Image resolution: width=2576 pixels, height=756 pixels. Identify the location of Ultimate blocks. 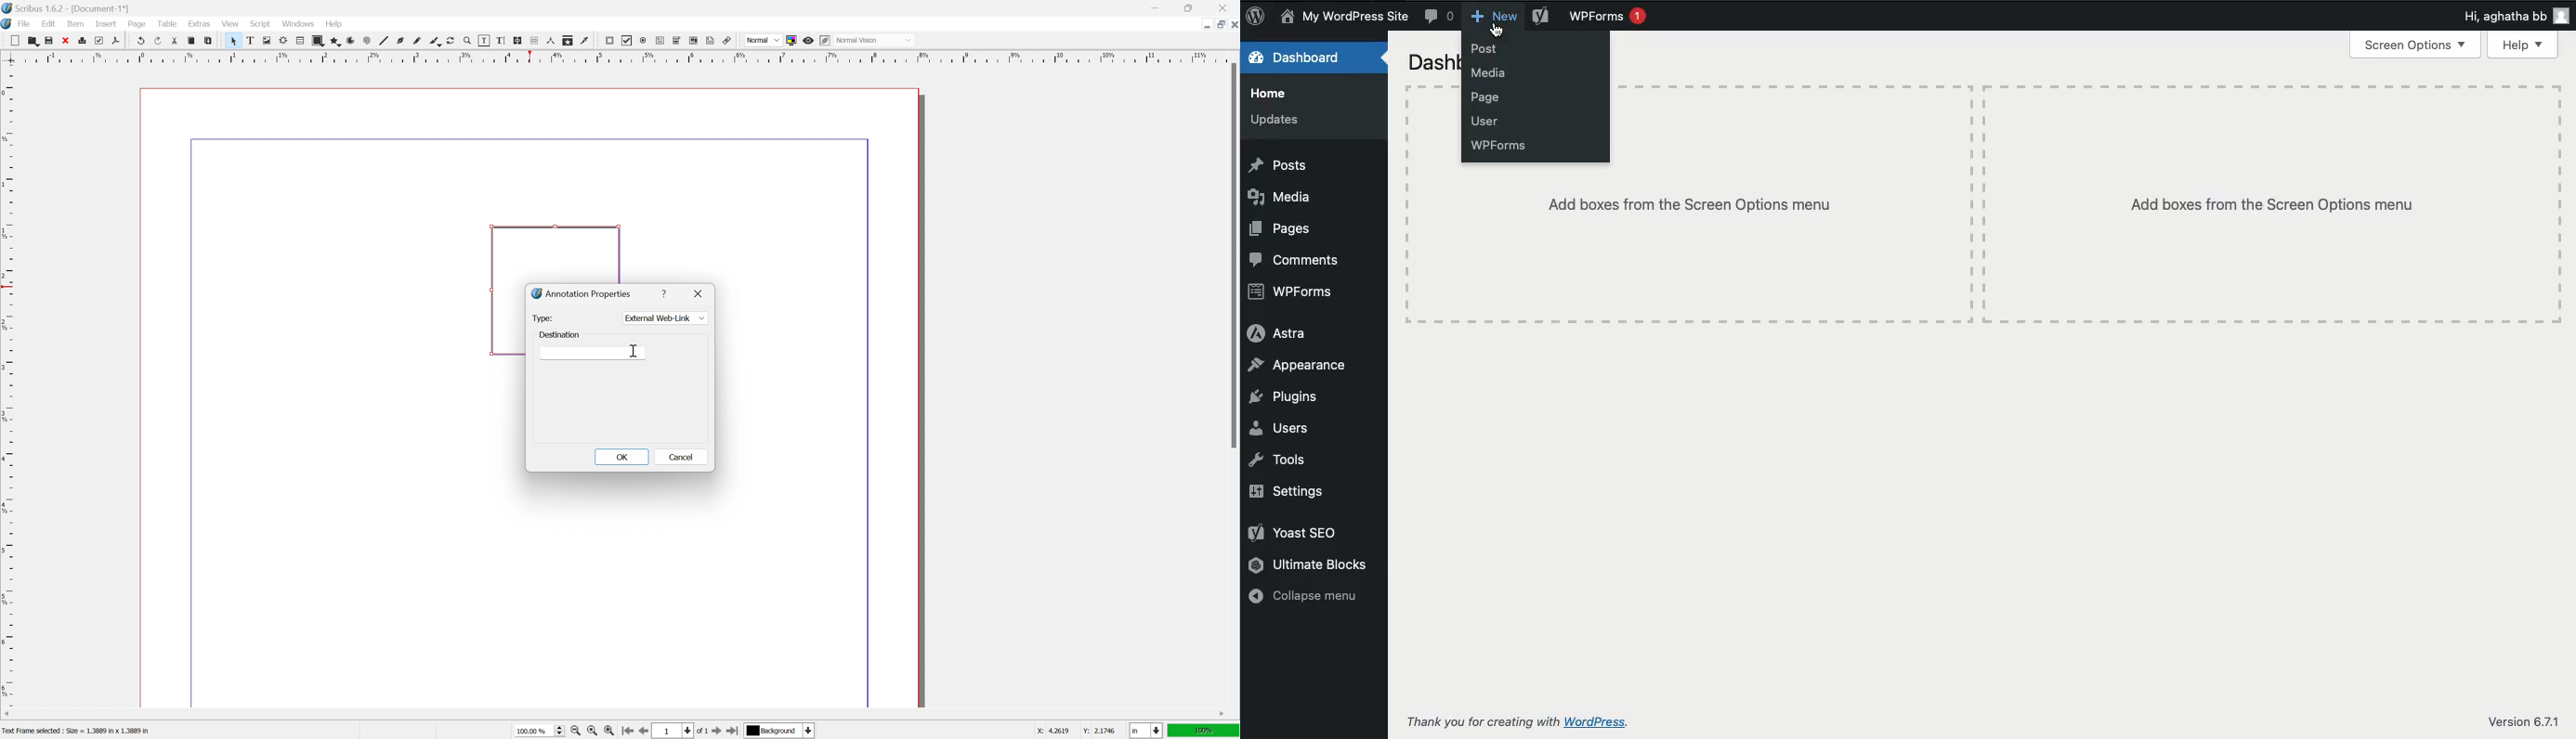
(1309, 565).